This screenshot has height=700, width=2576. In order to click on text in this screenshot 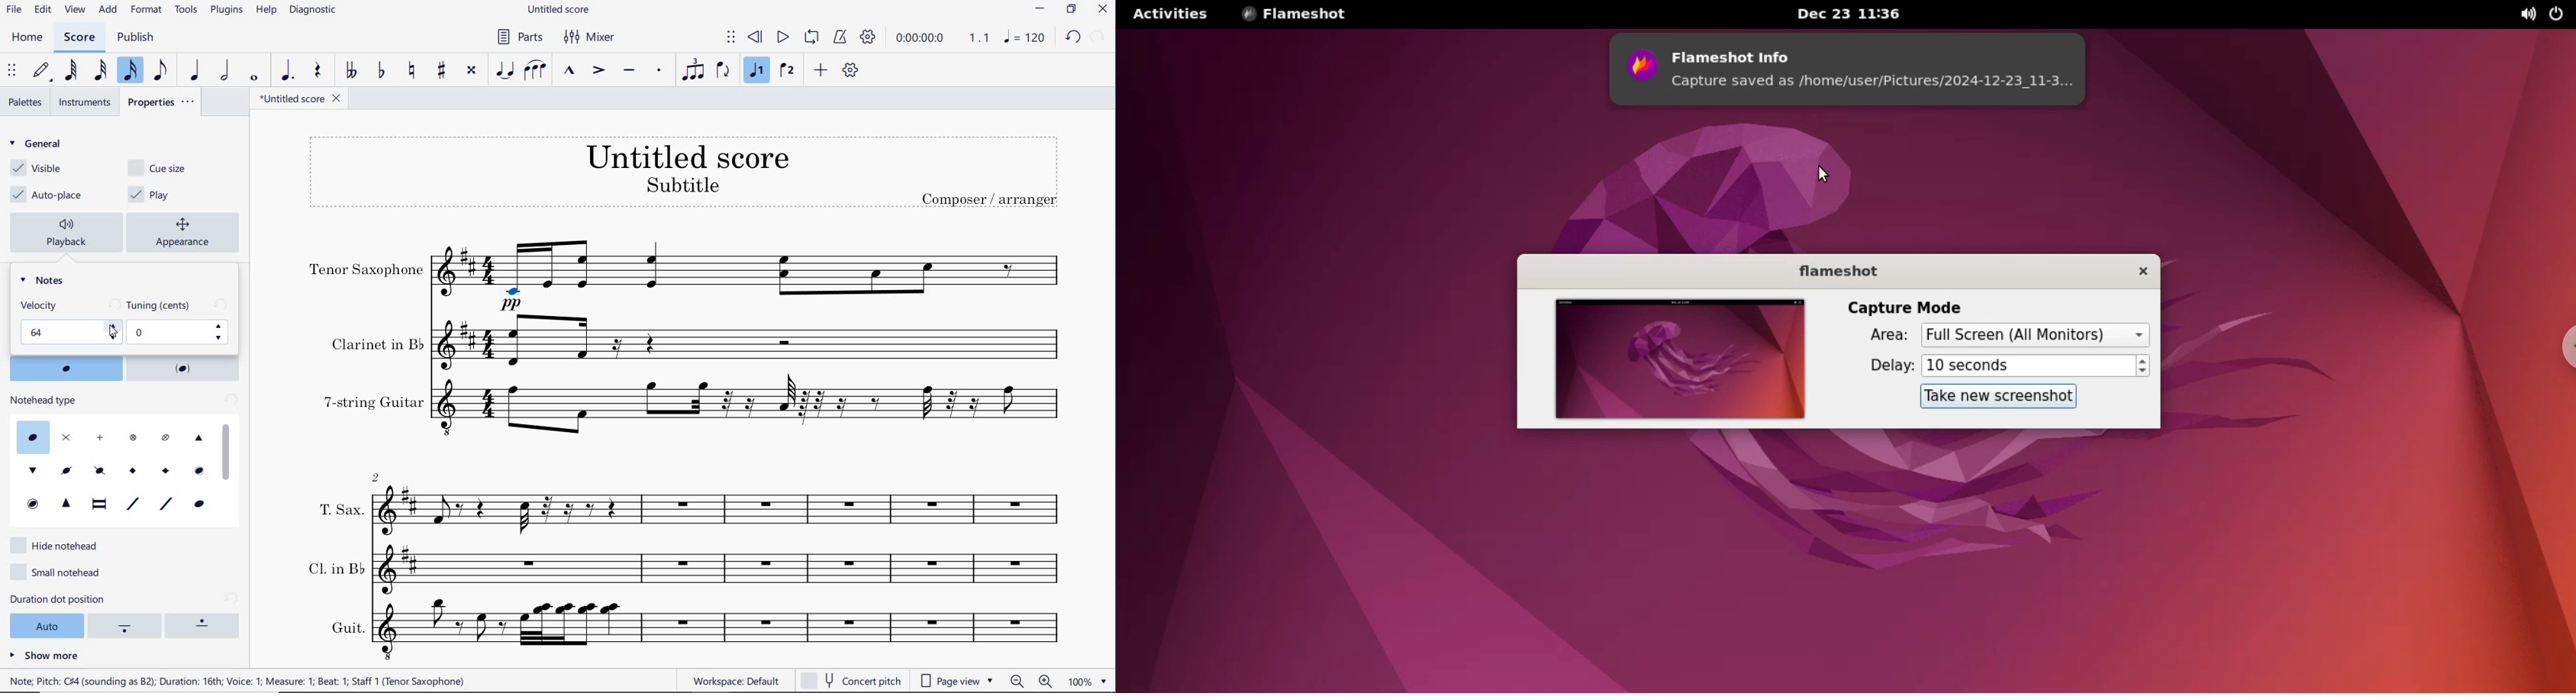, I will do `click(346, 627)`.